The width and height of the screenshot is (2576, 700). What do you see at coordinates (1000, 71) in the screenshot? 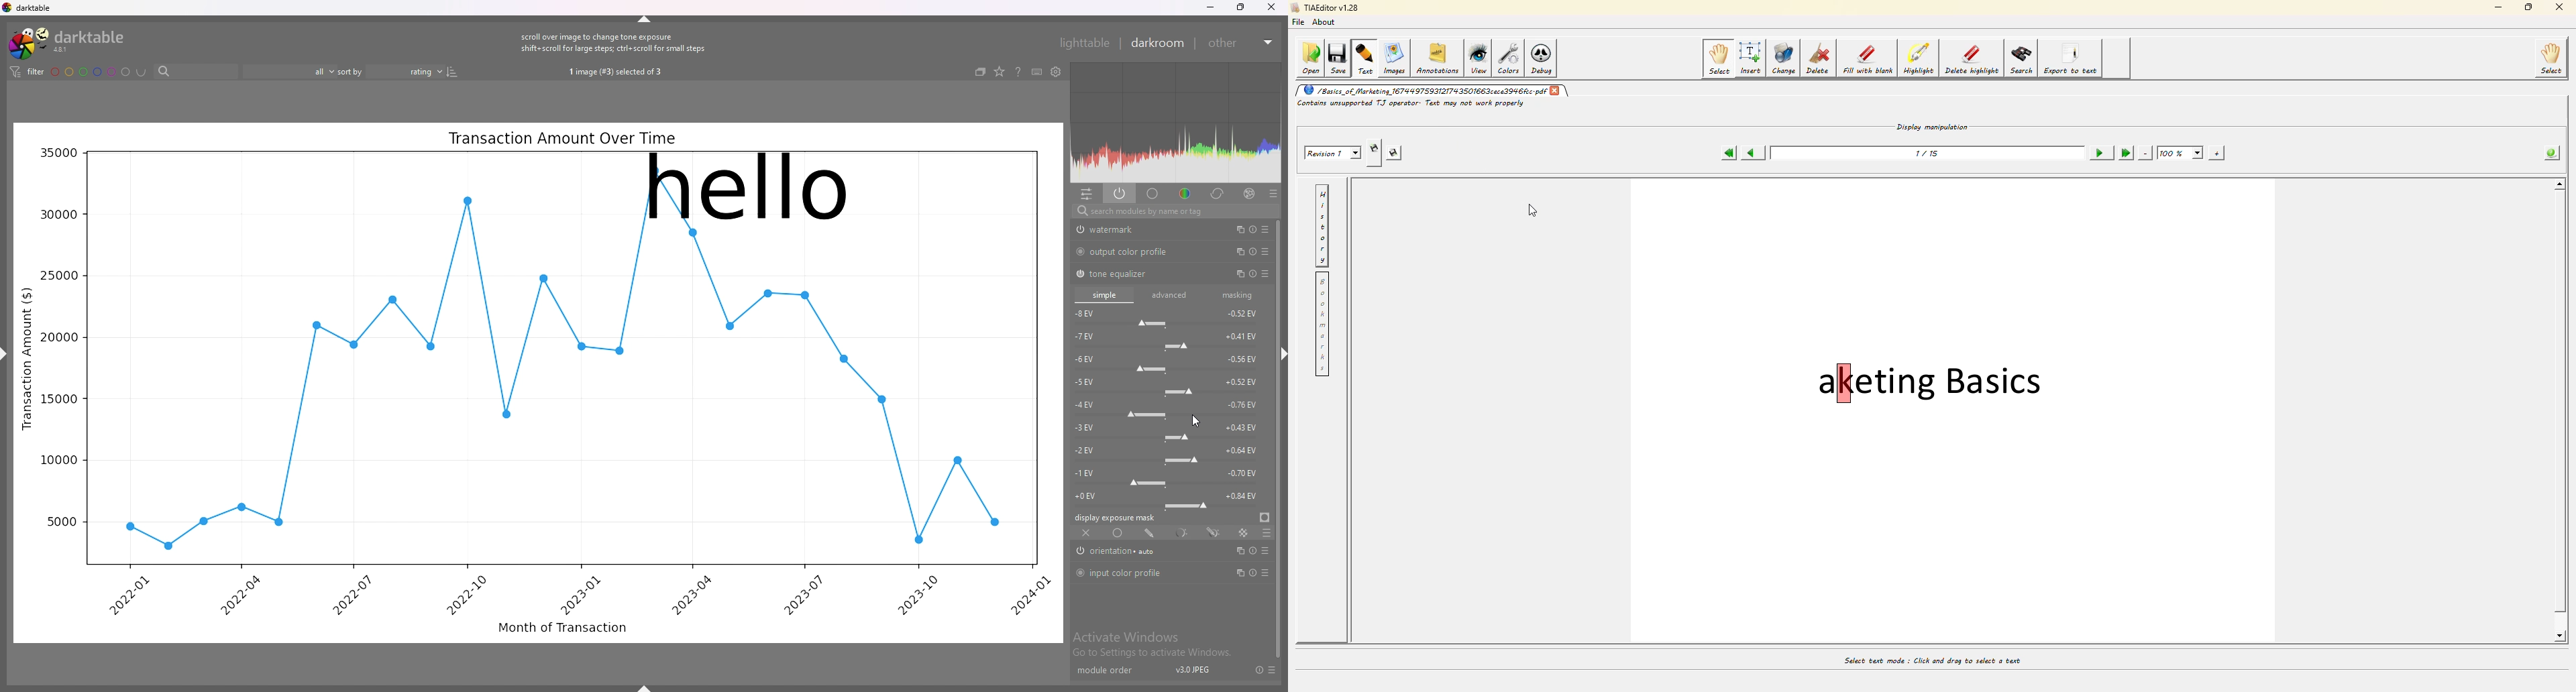
I see `change type of overlays` at bounding box center [1000, 71].